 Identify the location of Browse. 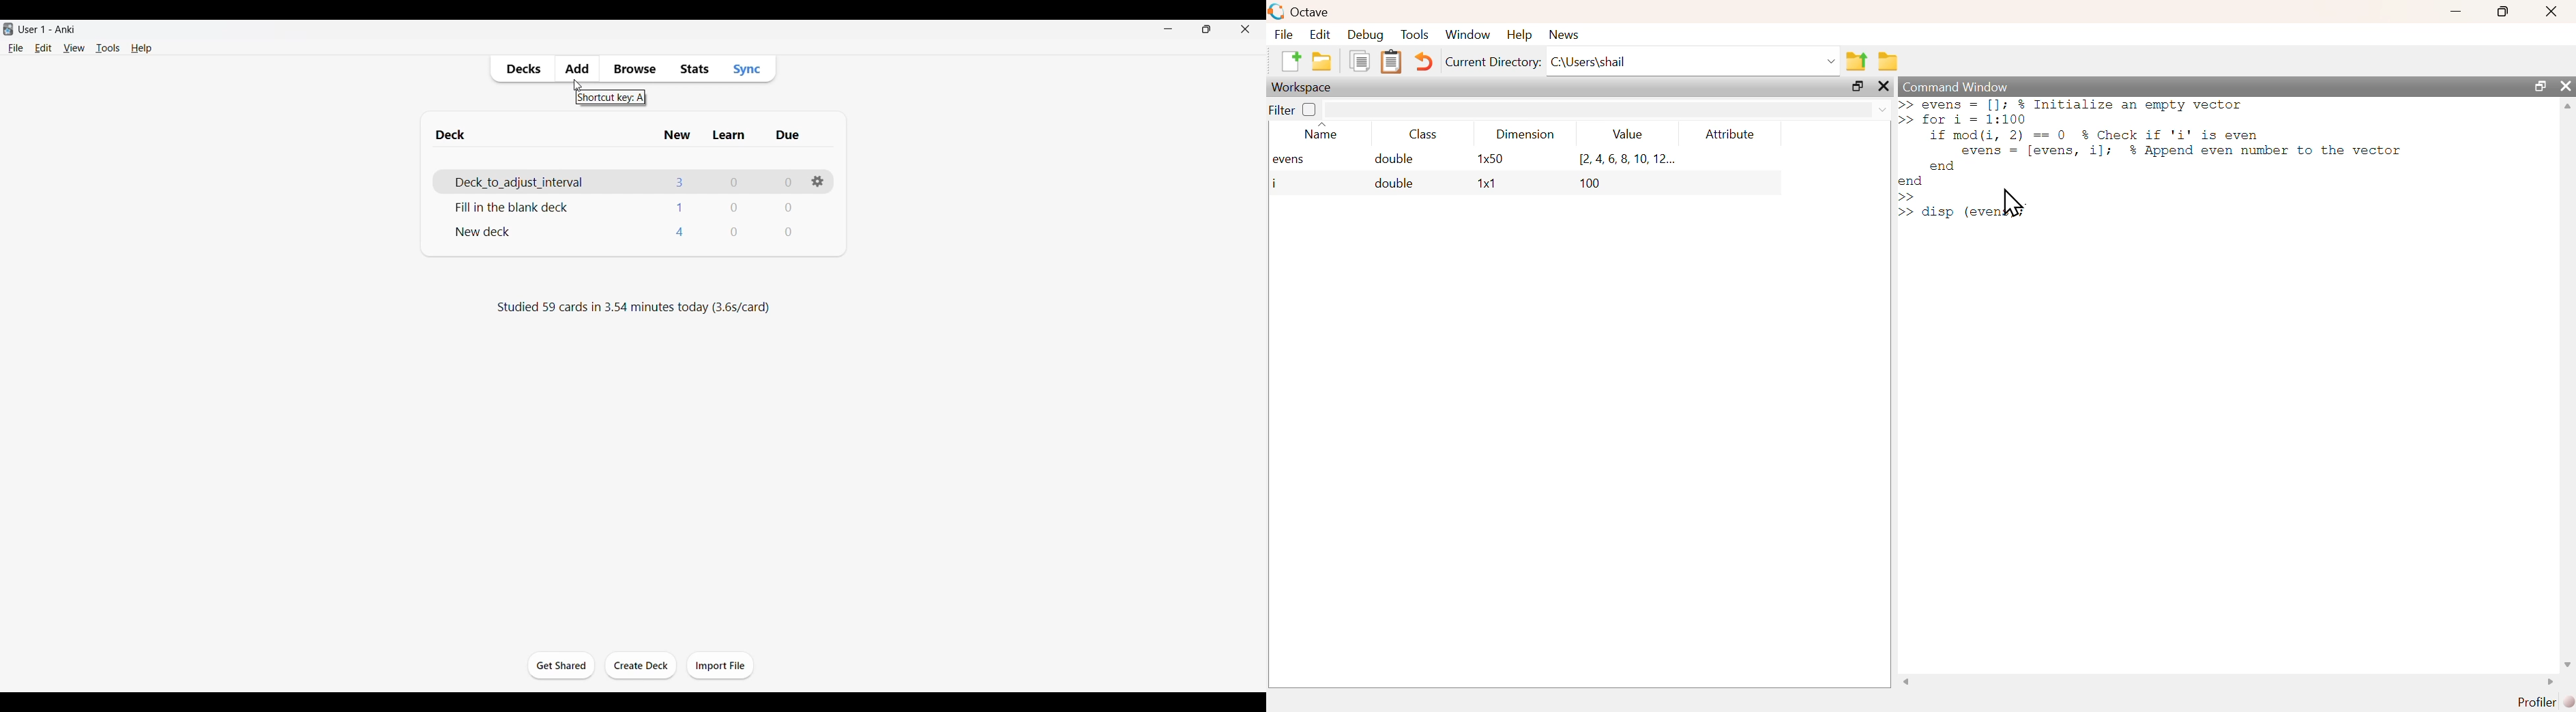
(634, 69).